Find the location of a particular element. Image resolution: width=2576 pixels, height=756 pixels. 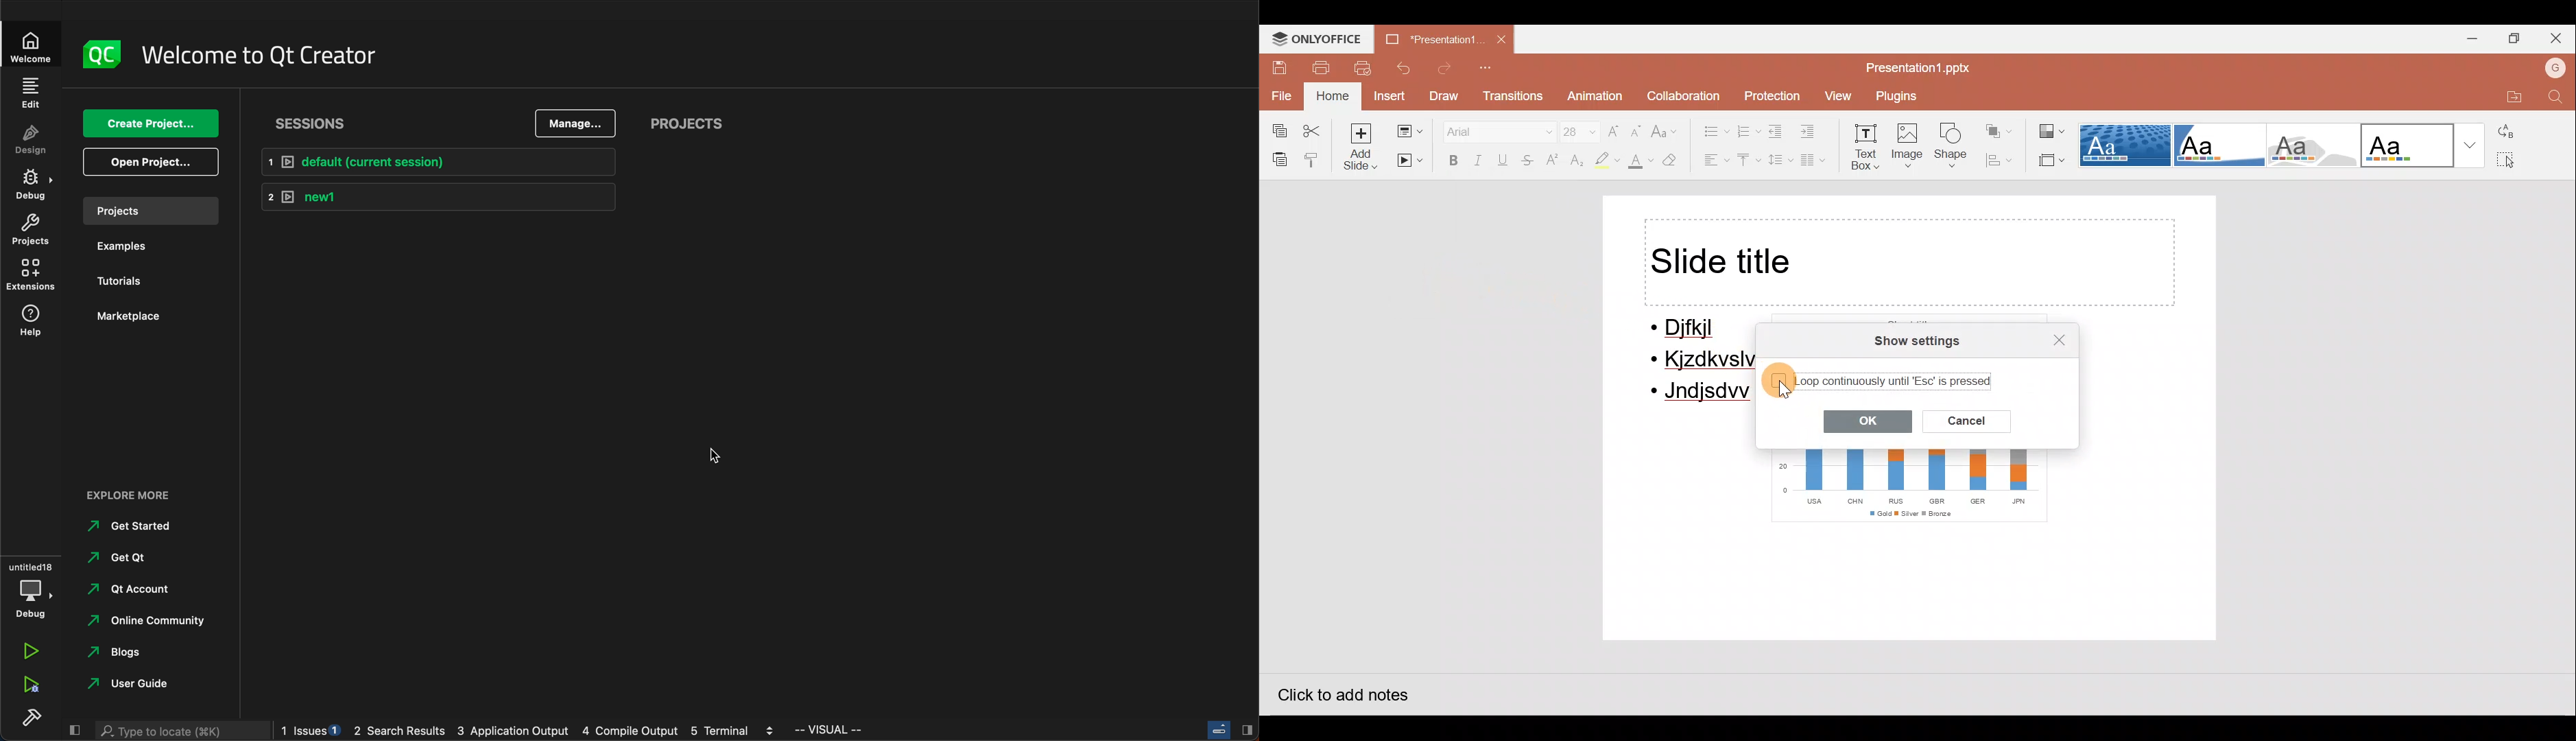

Djfkjl is located at coordinates (1691, 329).